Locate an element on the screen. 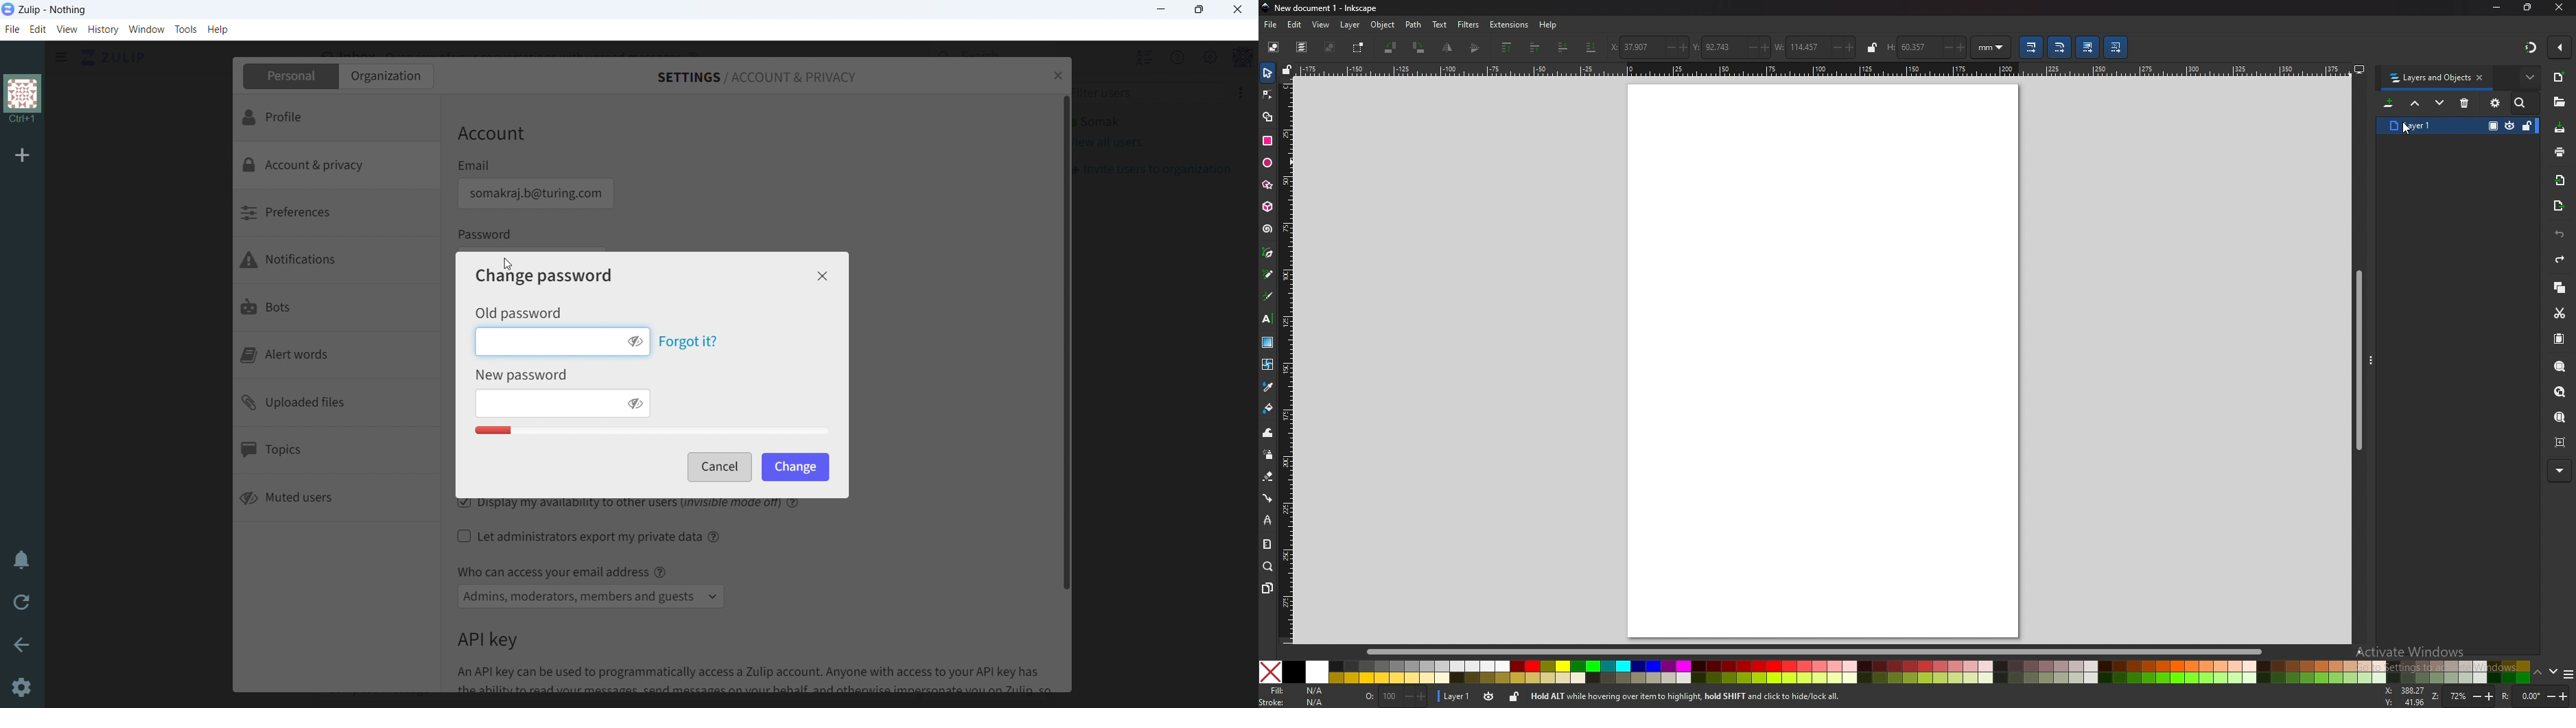 This screenshot has width=2576, height=728. hide all users is located at coordinates (1143, 56).